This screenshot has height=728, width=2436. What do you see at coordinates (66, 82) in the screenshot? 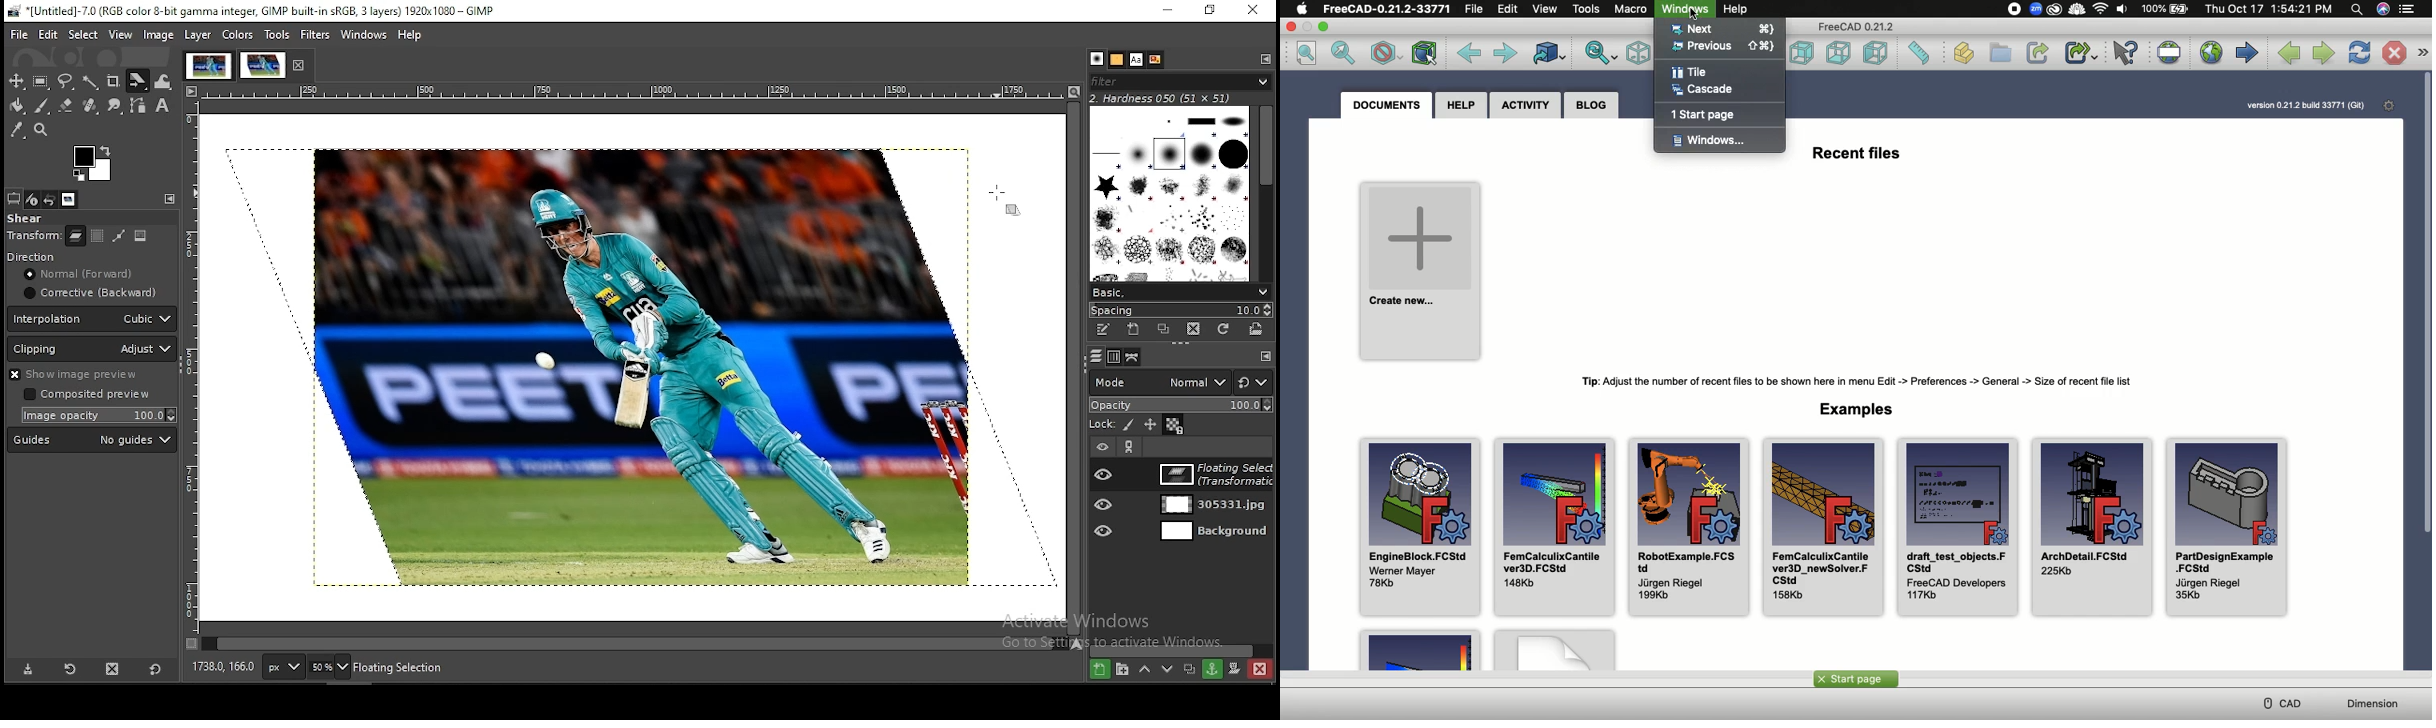
I see `free selection tool` at bounding box center [66, 82].